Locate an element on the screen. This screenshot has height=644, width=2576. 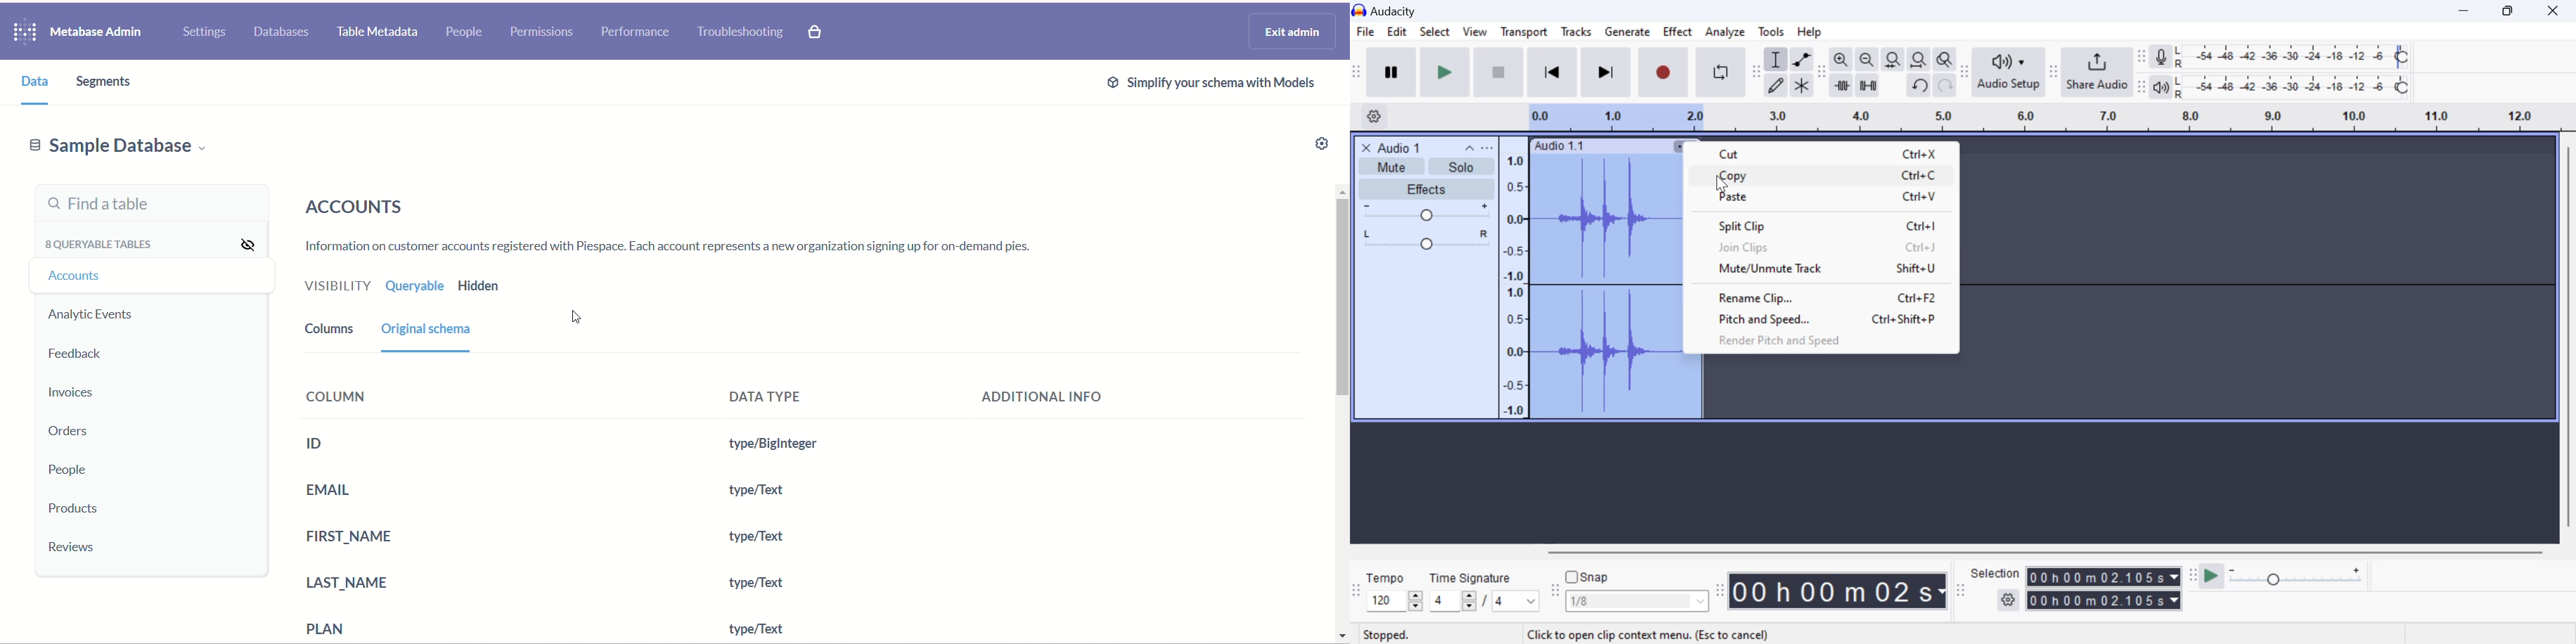
Playback Speed is located at coordinates (2304, 578).